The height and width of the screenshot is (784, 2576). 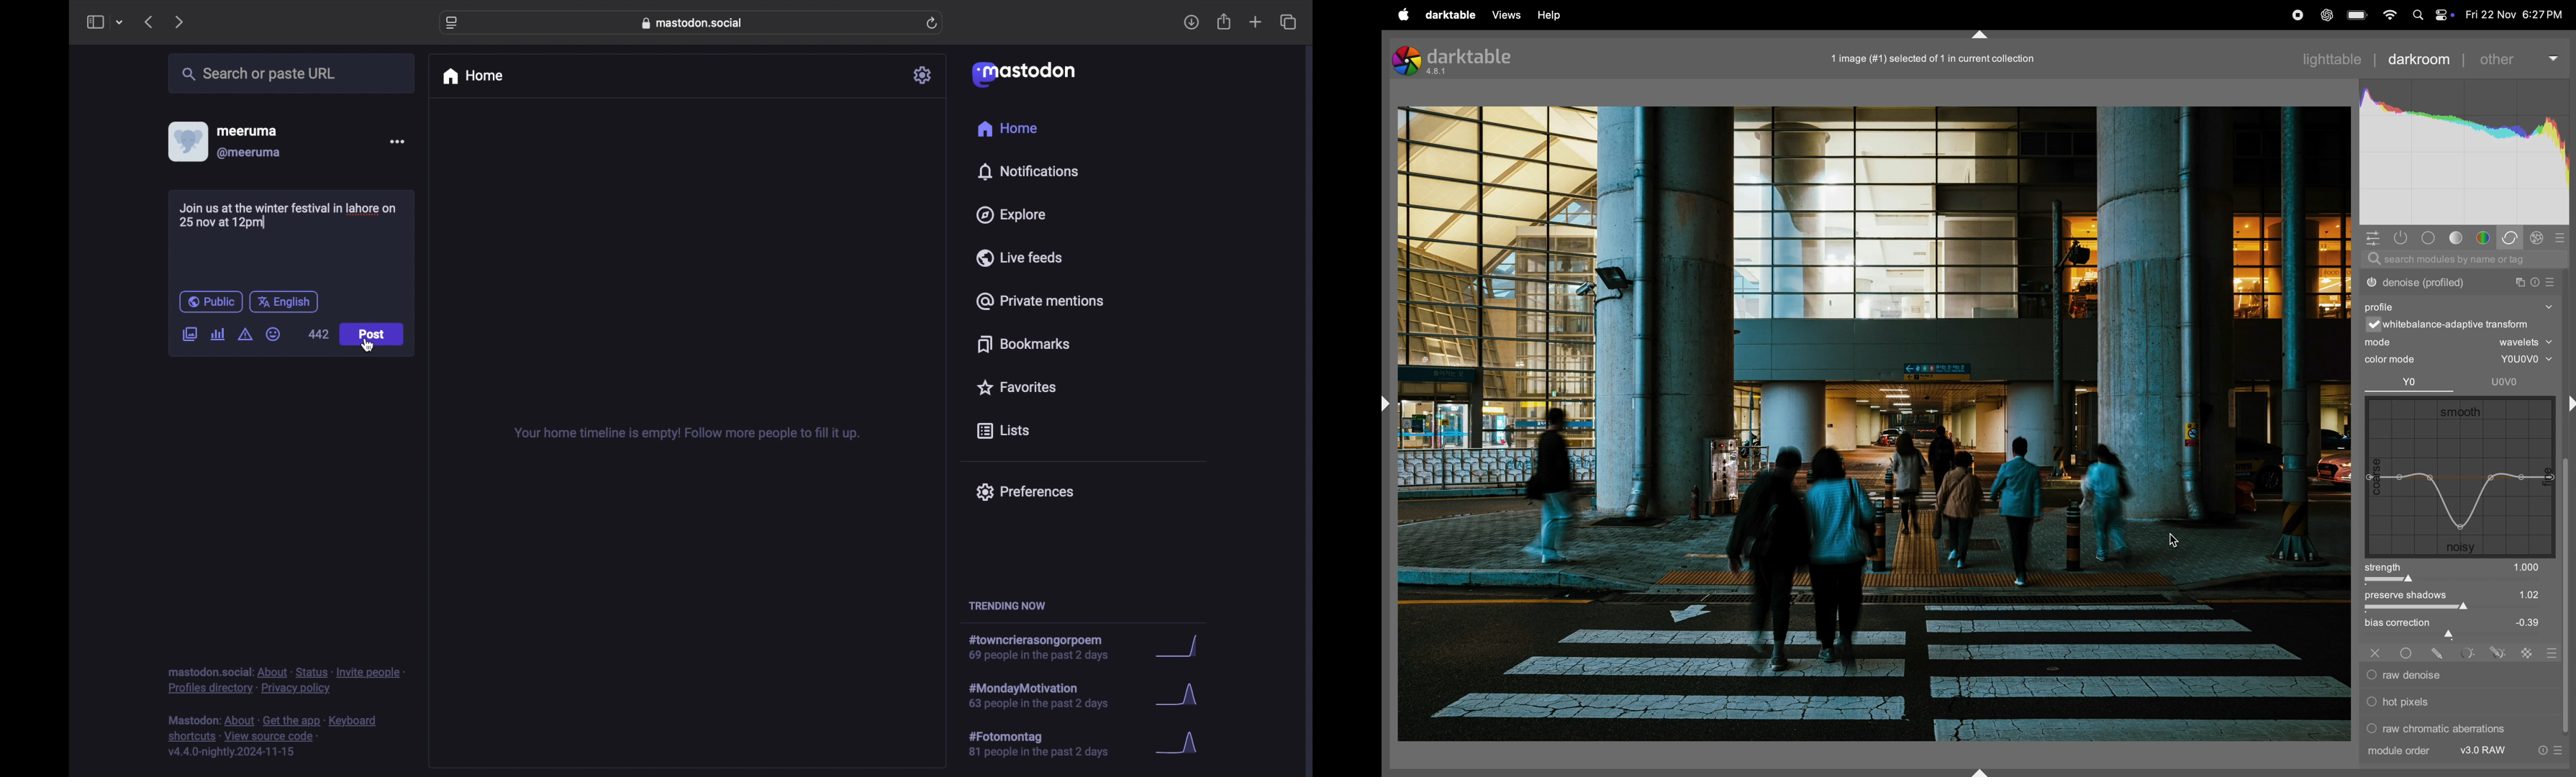 What do you see at coordinates (181, 22) in the screenshot?
I see `next` at bounding box center [181, 22].